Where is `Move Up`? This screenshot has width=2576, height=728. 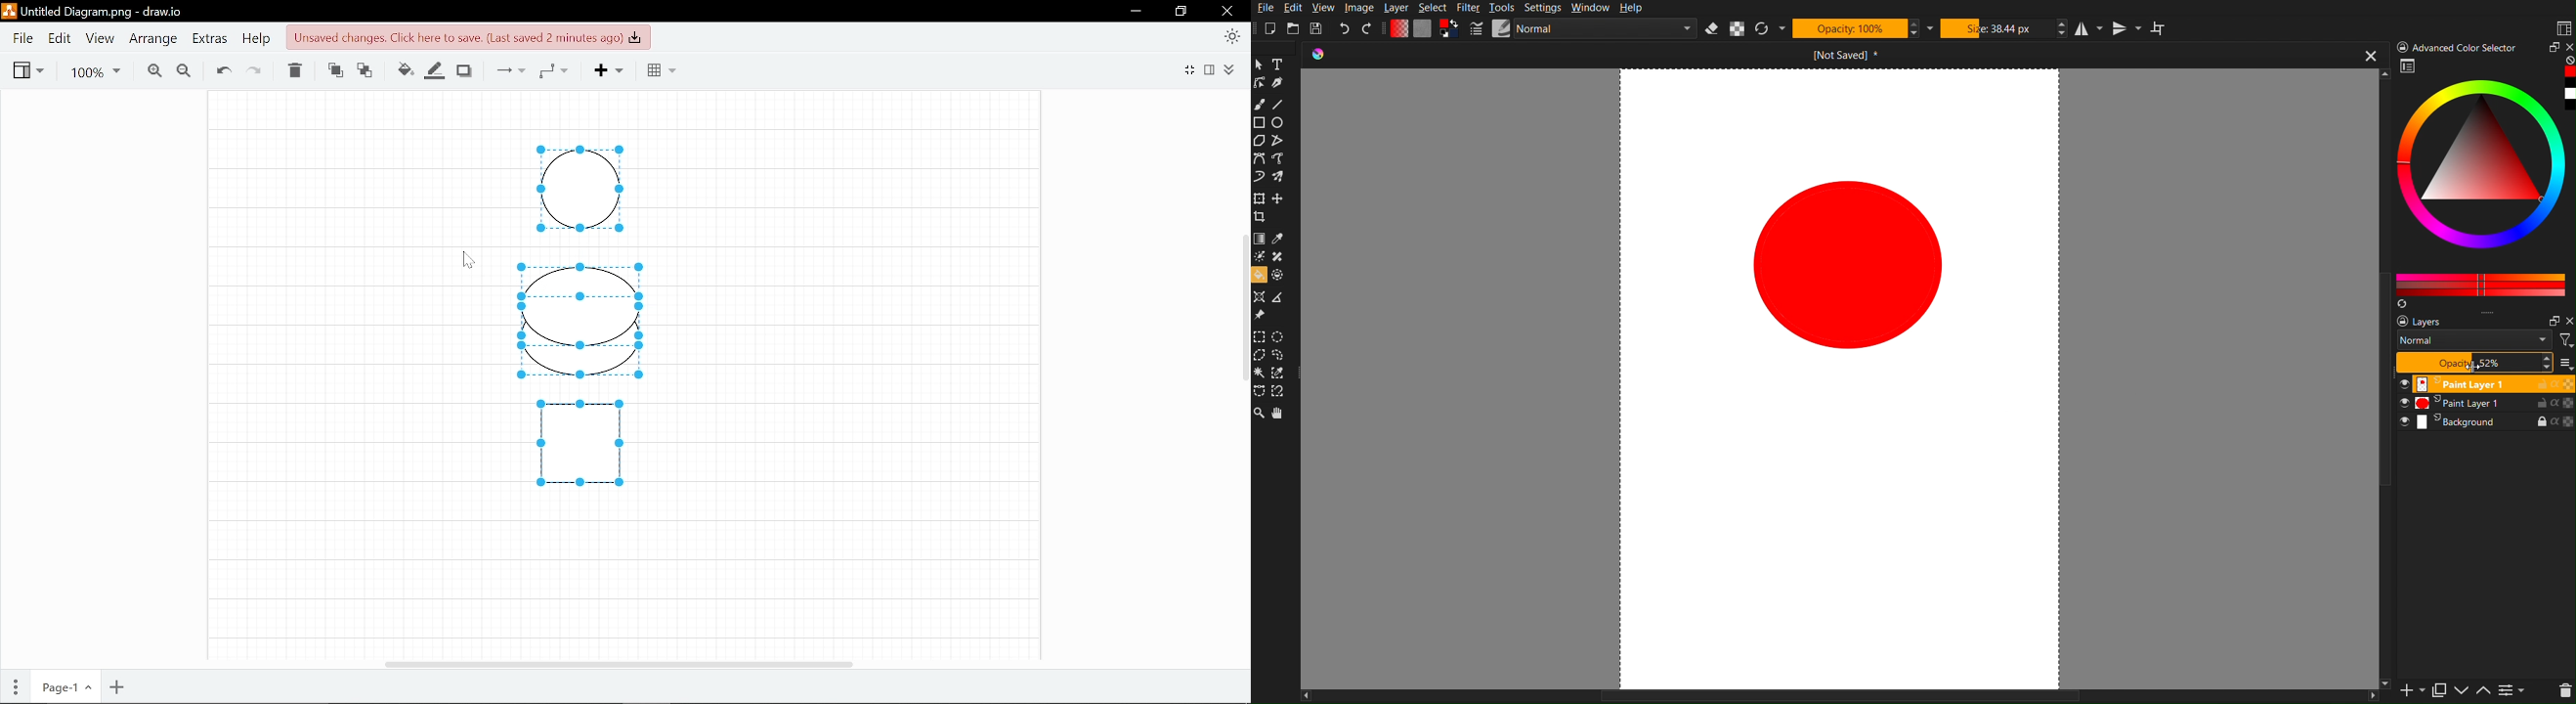 Move Up is located at coordinates (2462, 694).